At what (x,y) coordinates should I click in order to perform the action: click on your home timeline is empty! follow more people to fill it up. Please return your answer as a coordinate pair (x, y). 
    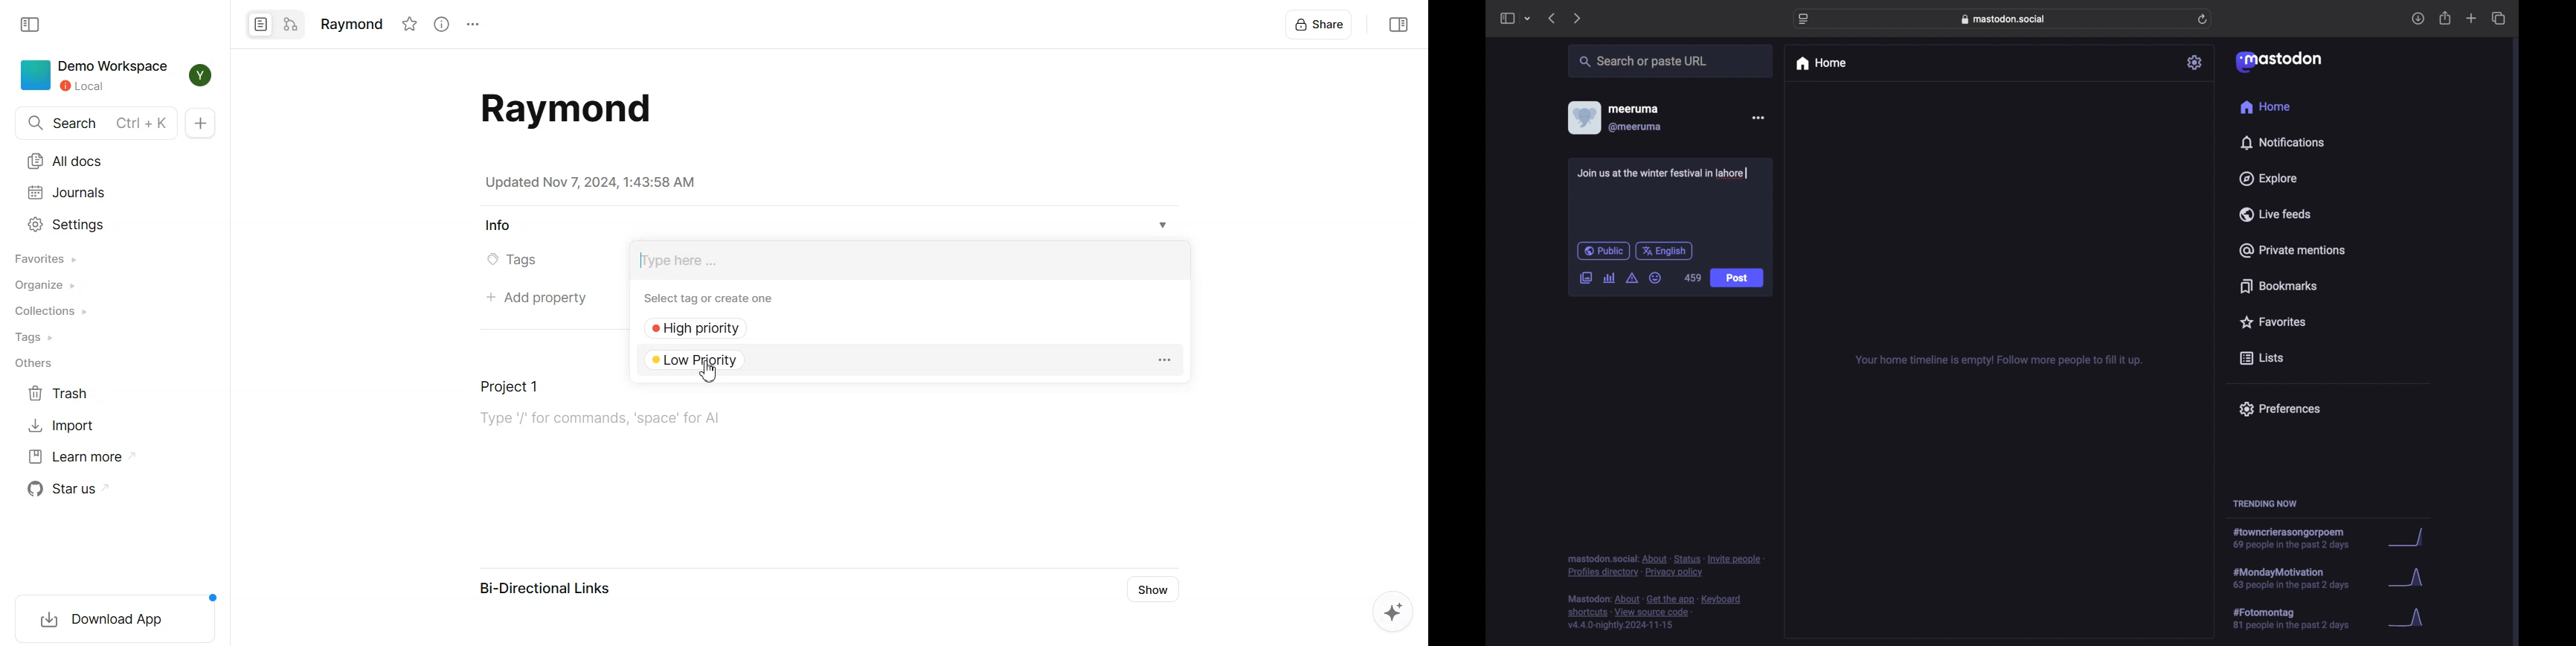
    Looking at the image, I should click on (1999, 361).